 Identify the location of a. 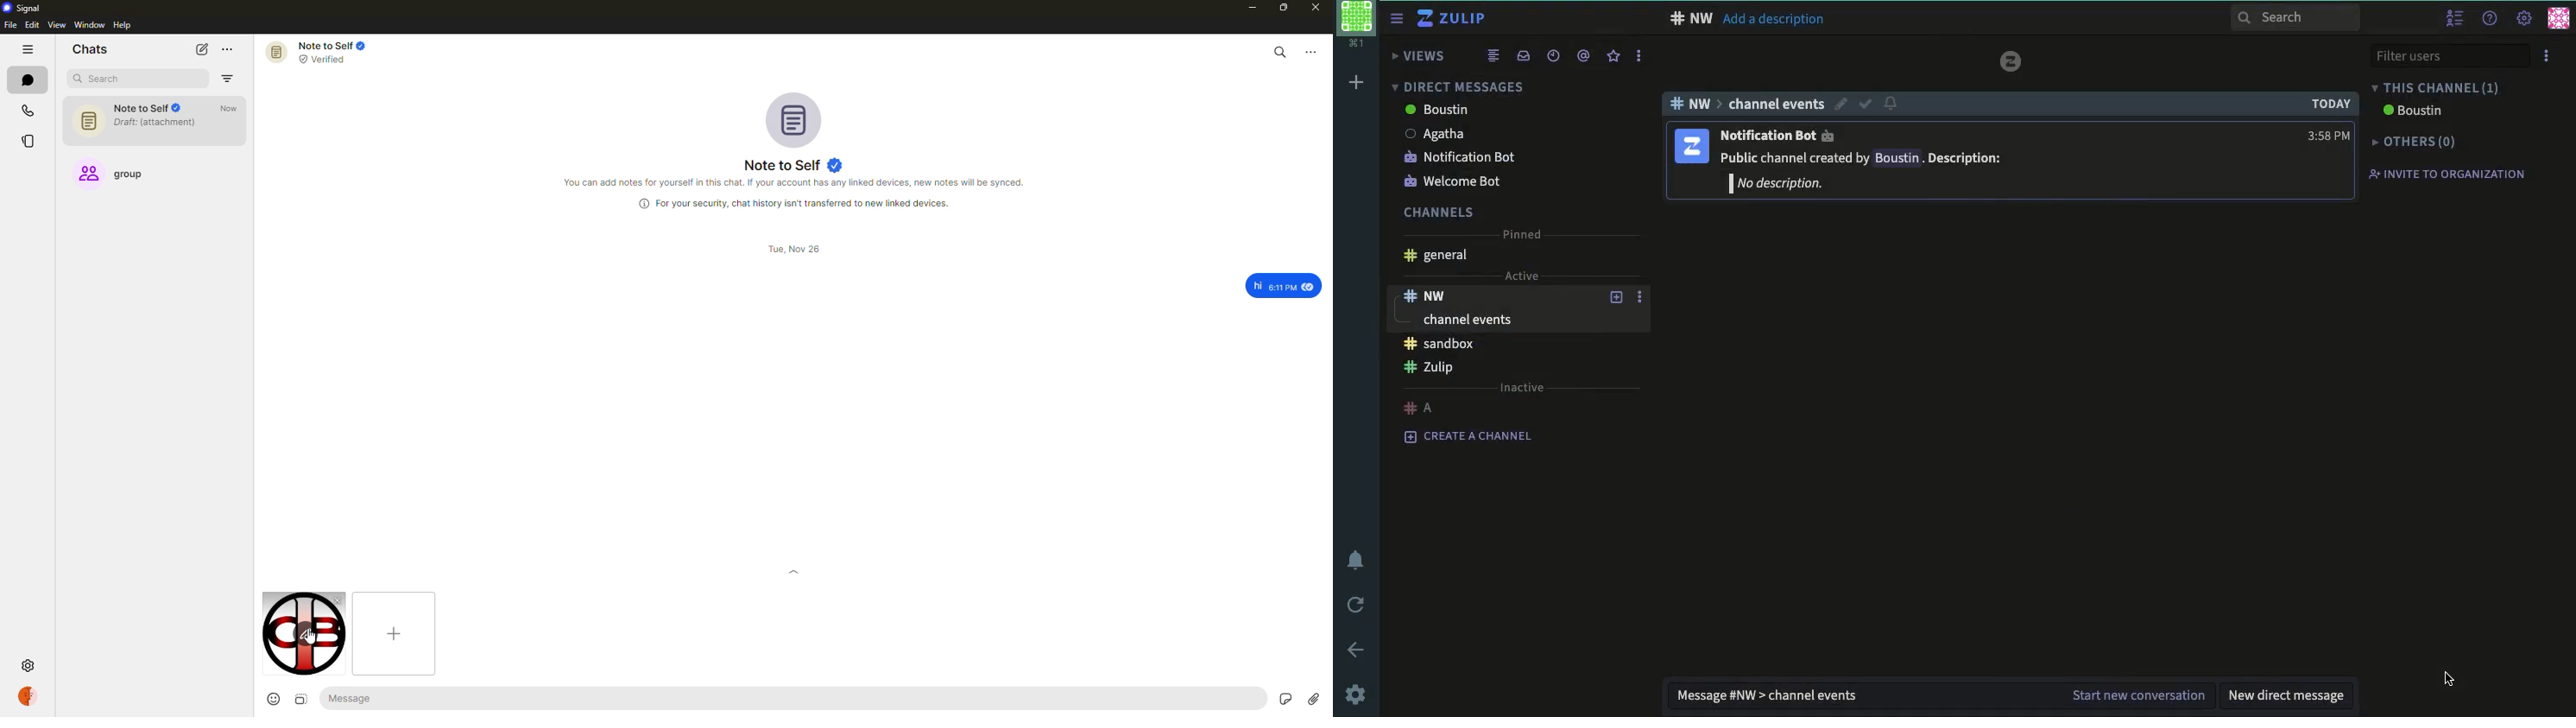
(1421, 408).